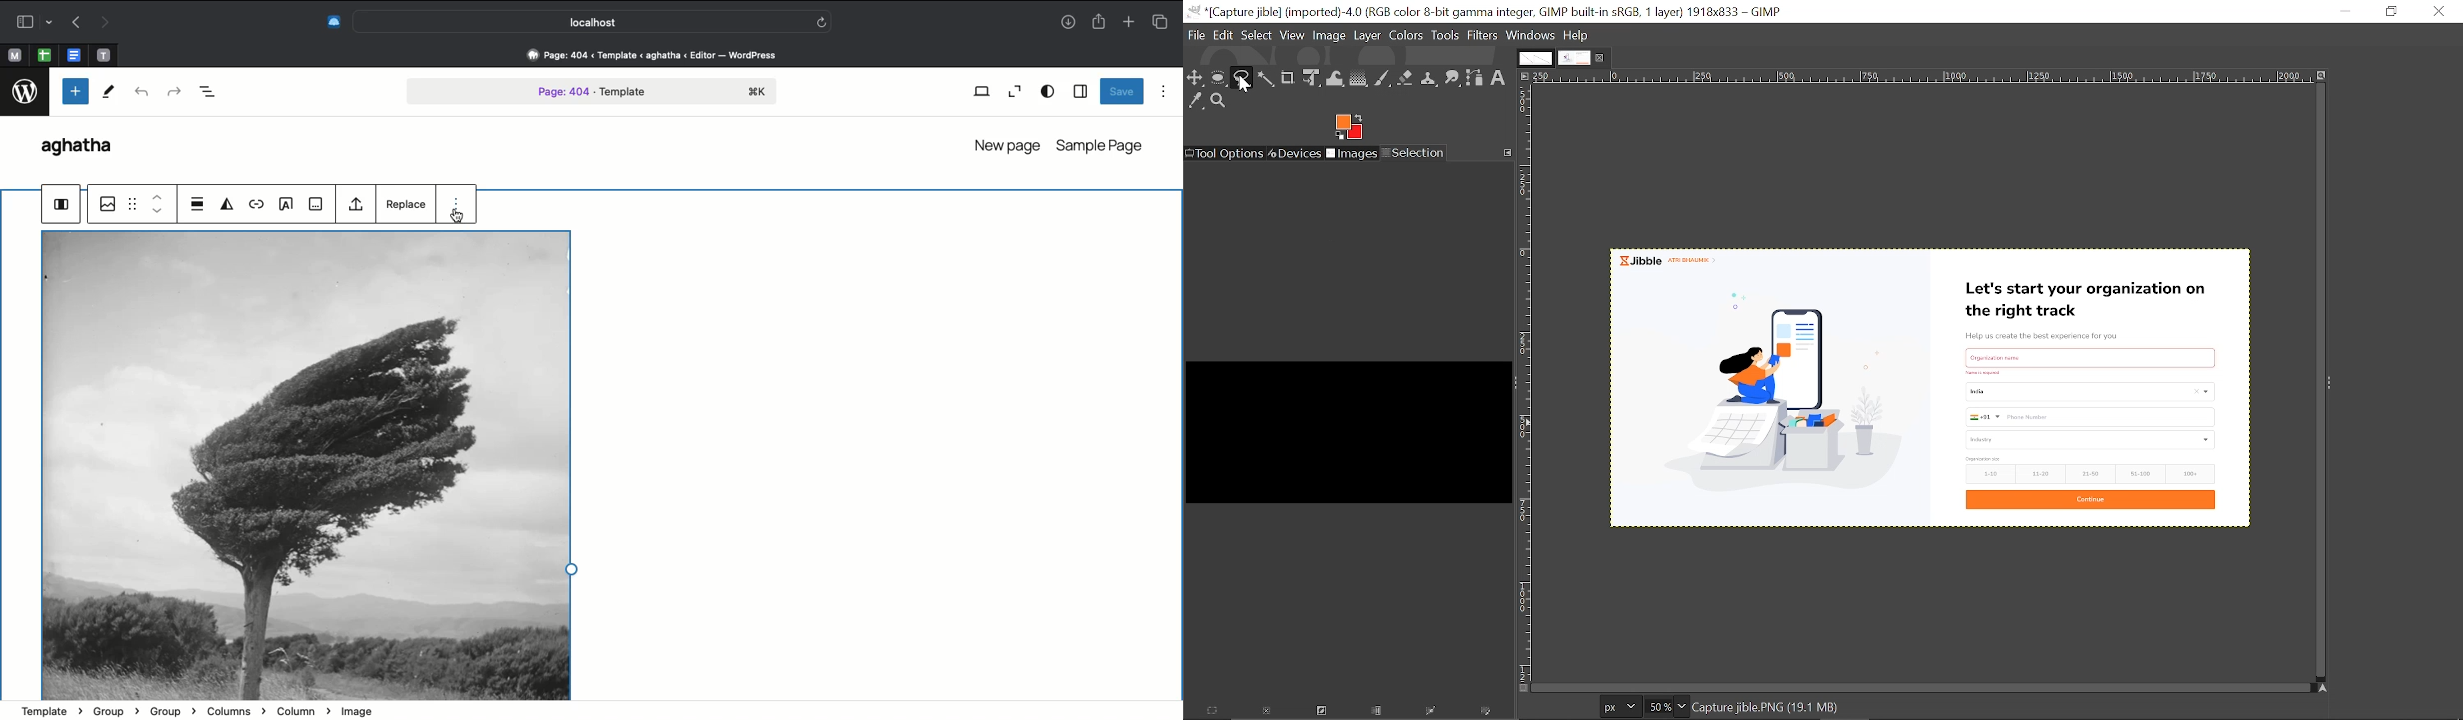 This screenshot has height=728, width=2464. Describe the element at coordinates (2438, 11) in the screenshot. I see `Close` at that location.